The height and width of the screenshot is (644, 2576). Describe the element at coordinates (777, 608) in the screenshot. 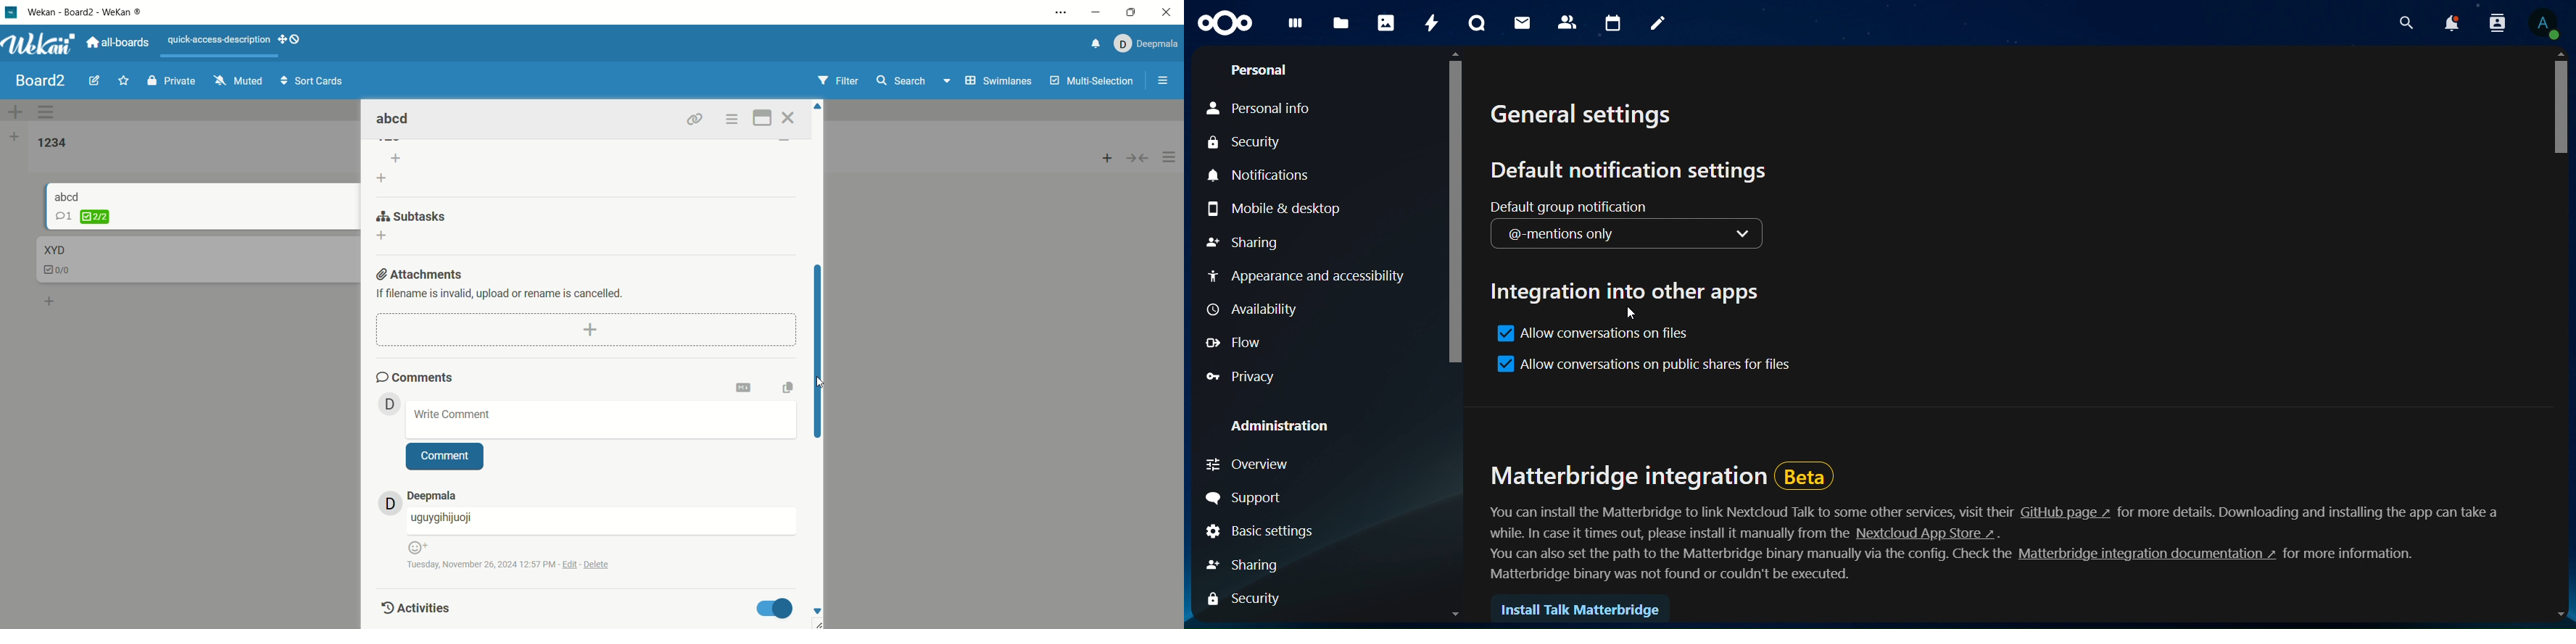

I see `toggle button` at that location.